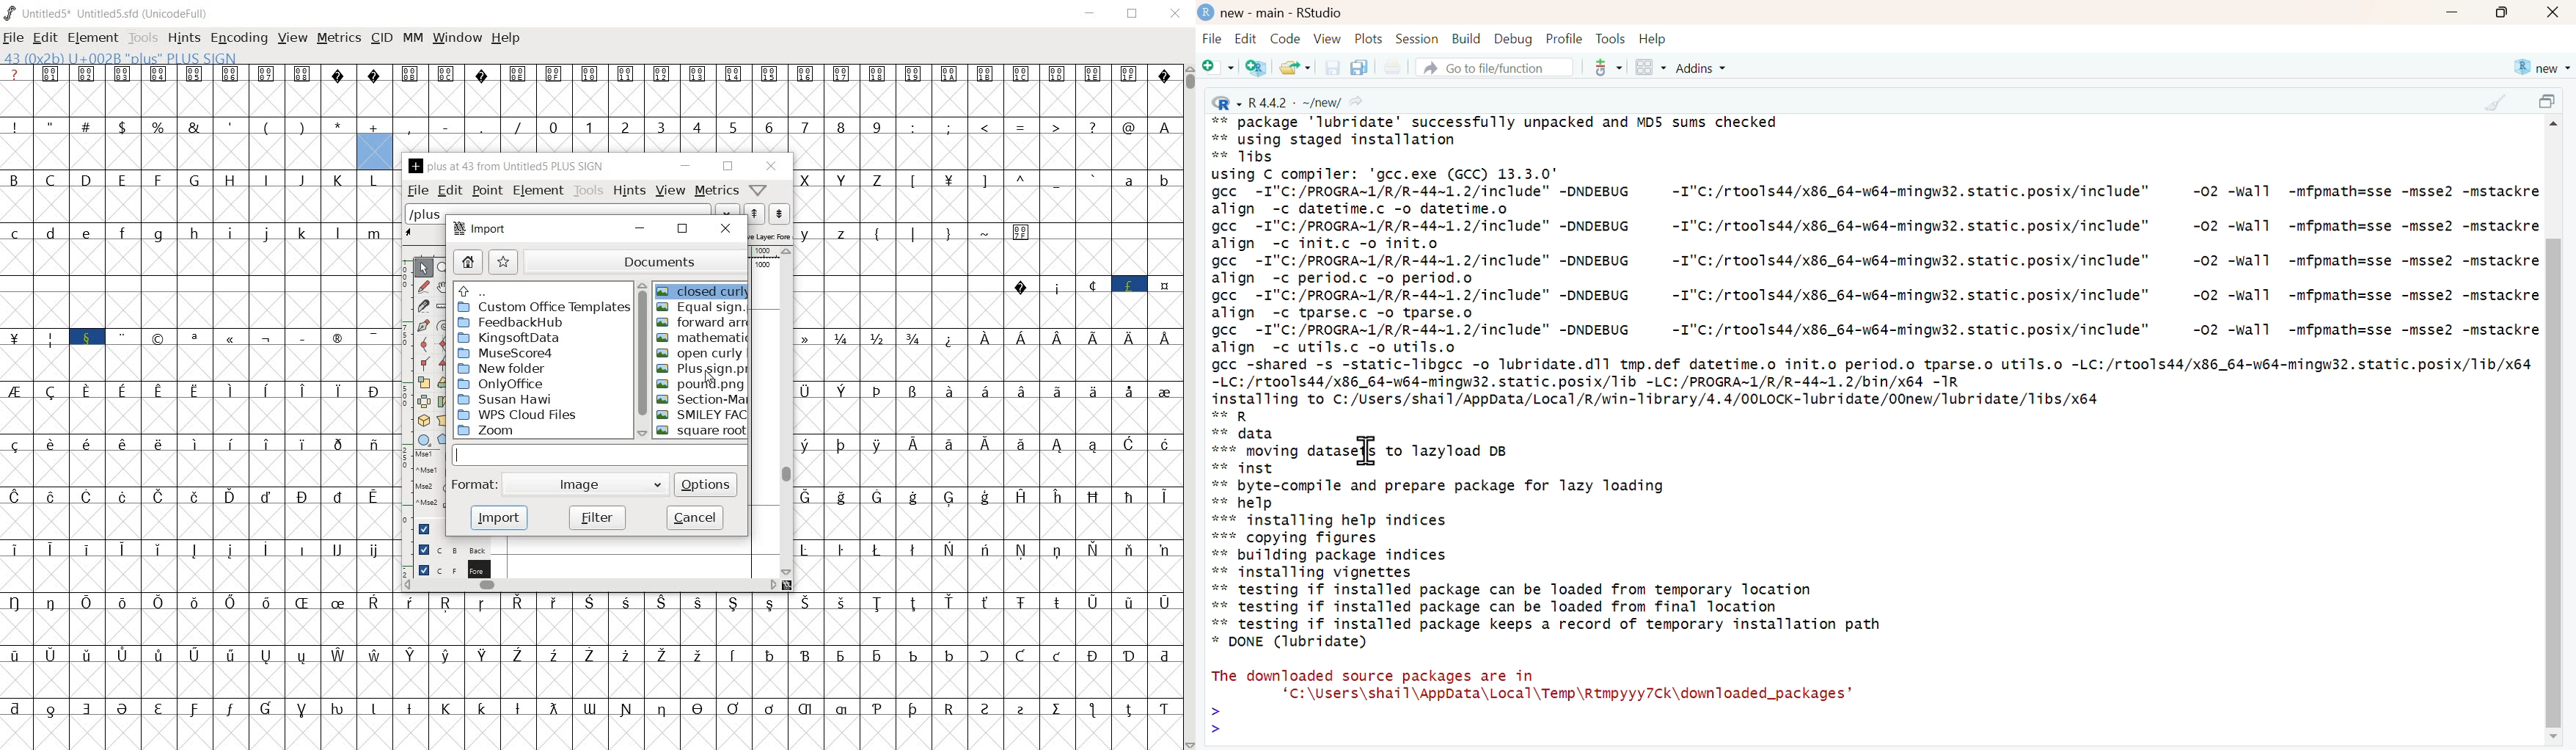  What do you see at coordinates (375, 142) in the screenshot?
I see `addition` at bounding box center [375, 142].